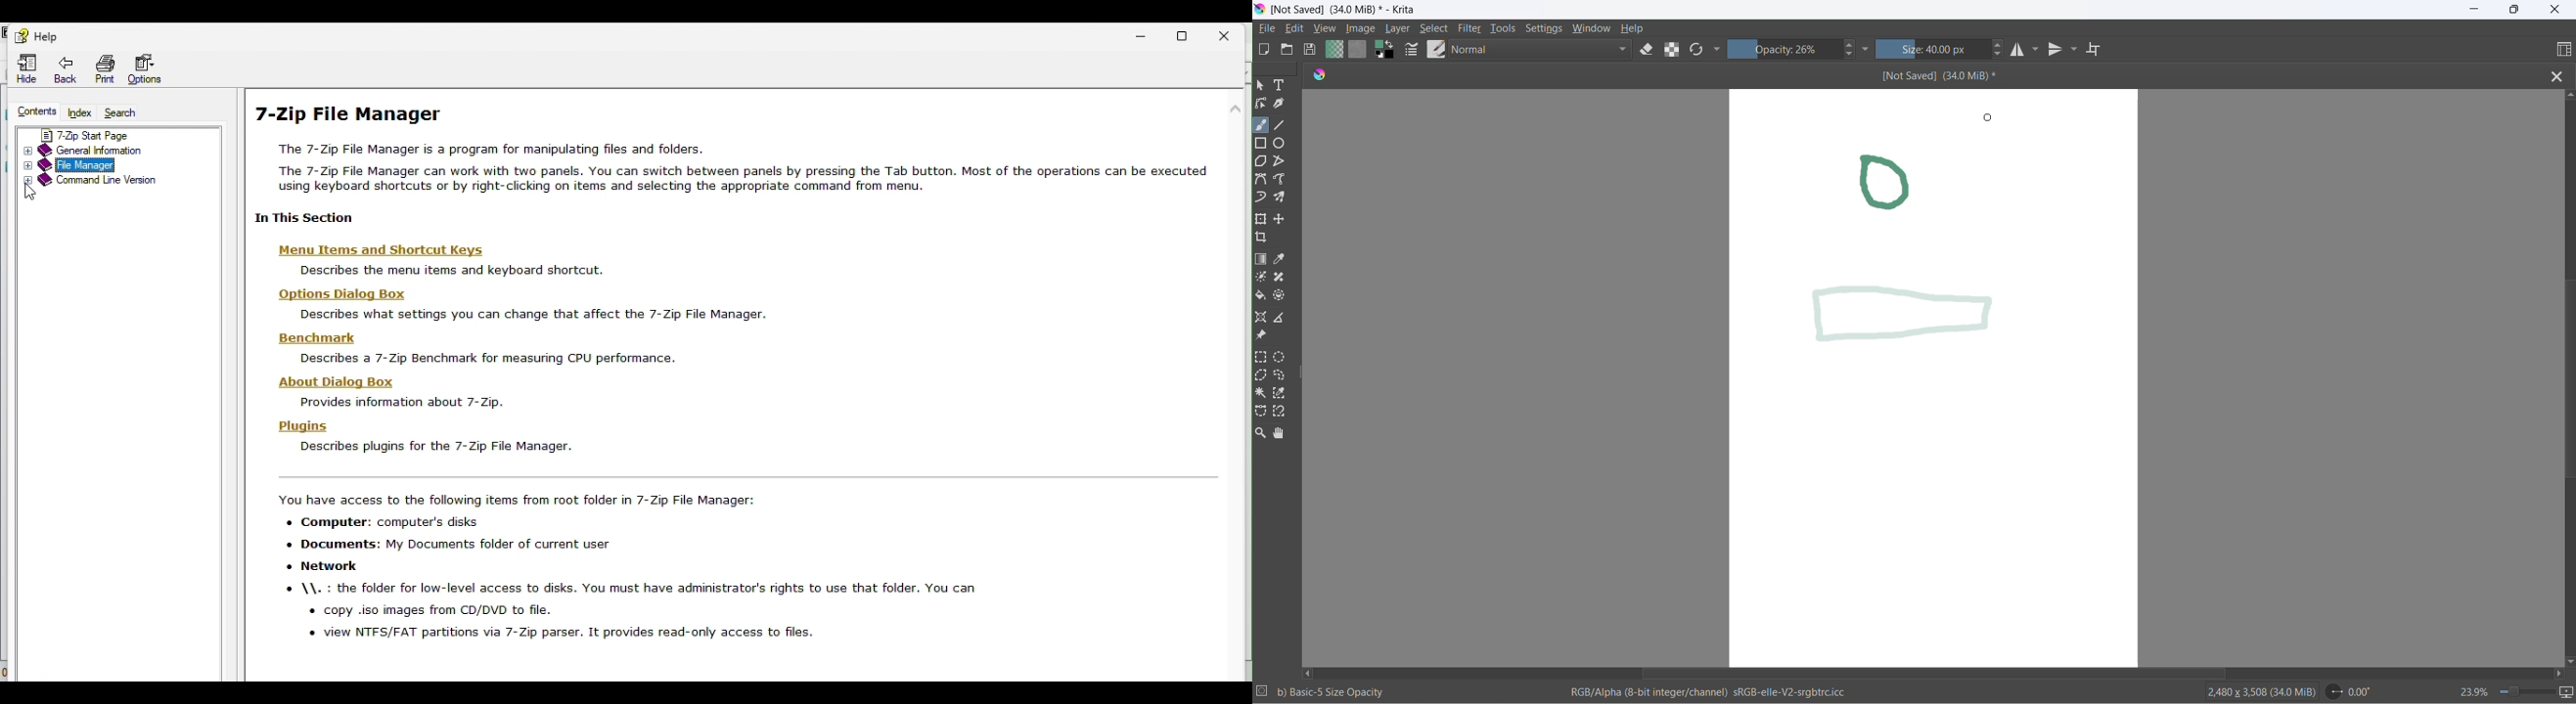  Describe the element at coordinates (33, 111) in the screenshot. I see `Contents` at that location.